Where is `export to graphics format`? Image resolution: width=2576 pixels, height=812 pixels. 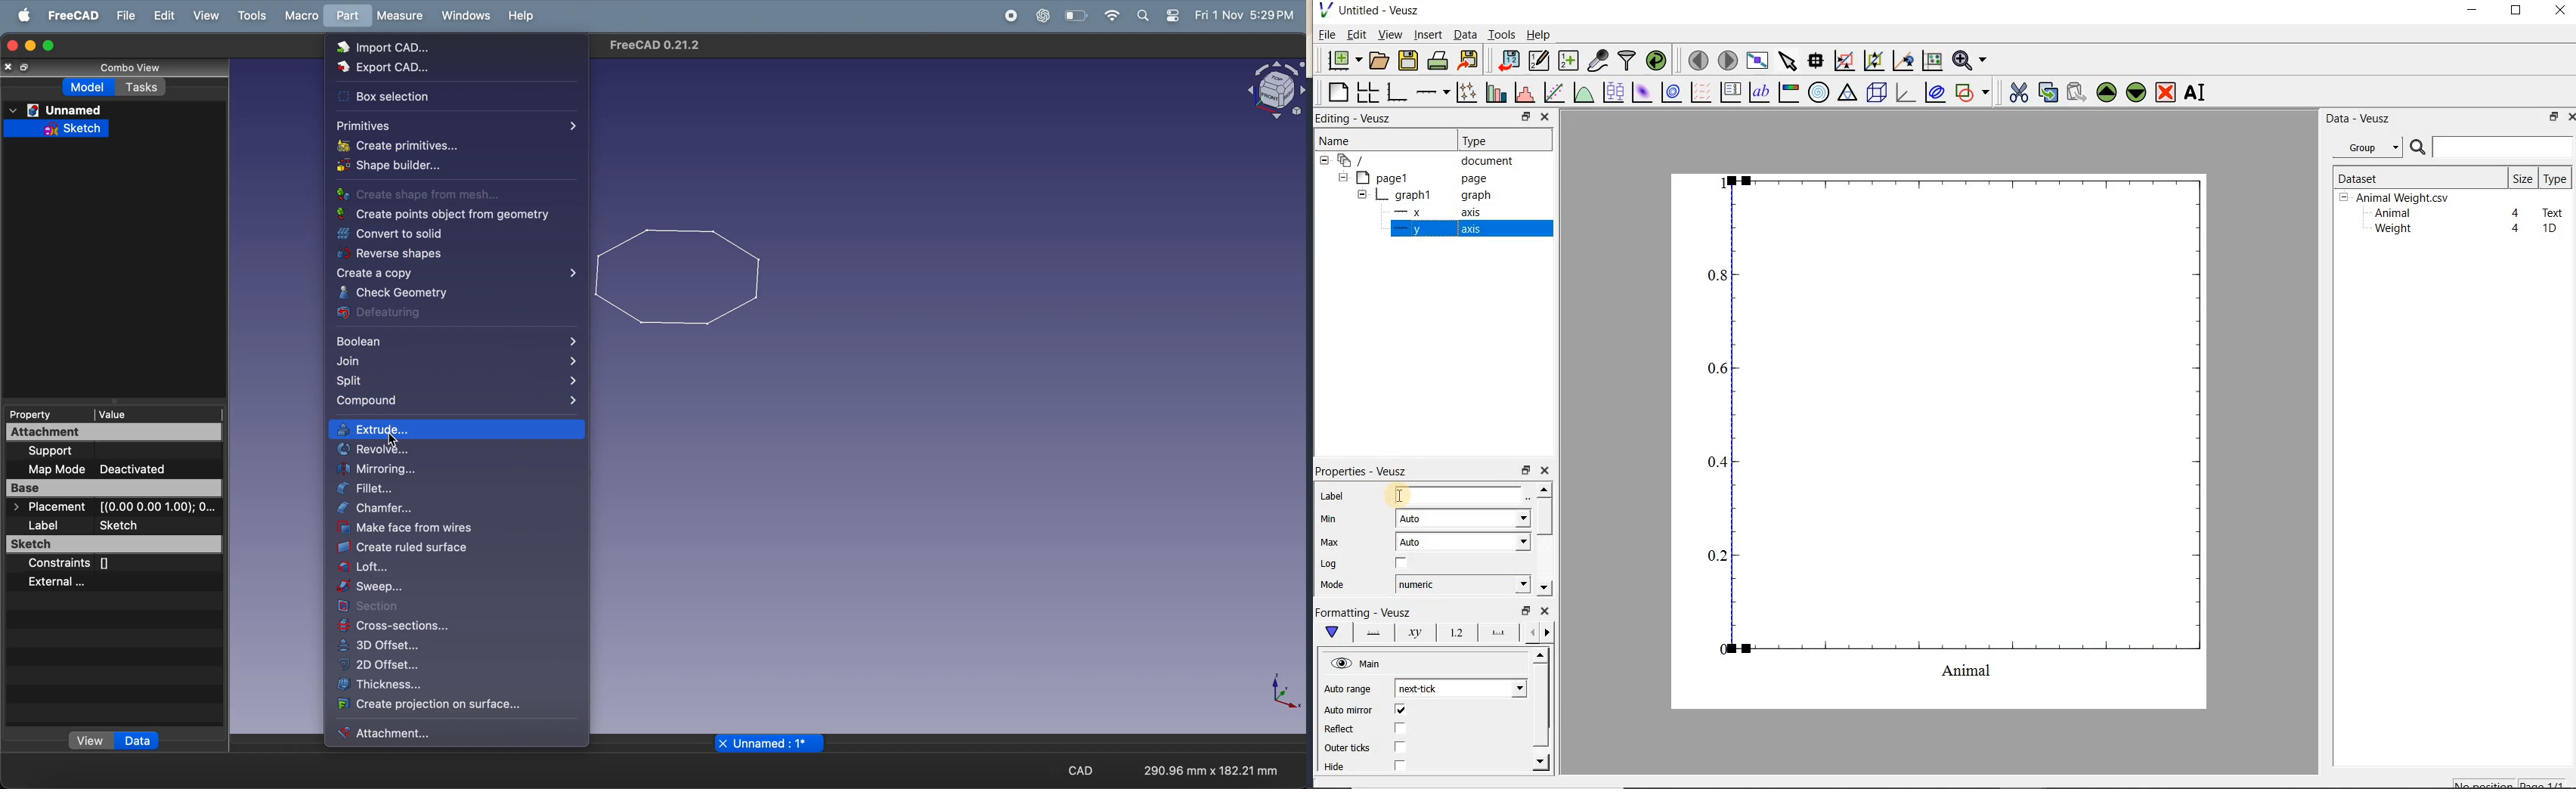 export to graphics format is located at coordinates (1469, 59).